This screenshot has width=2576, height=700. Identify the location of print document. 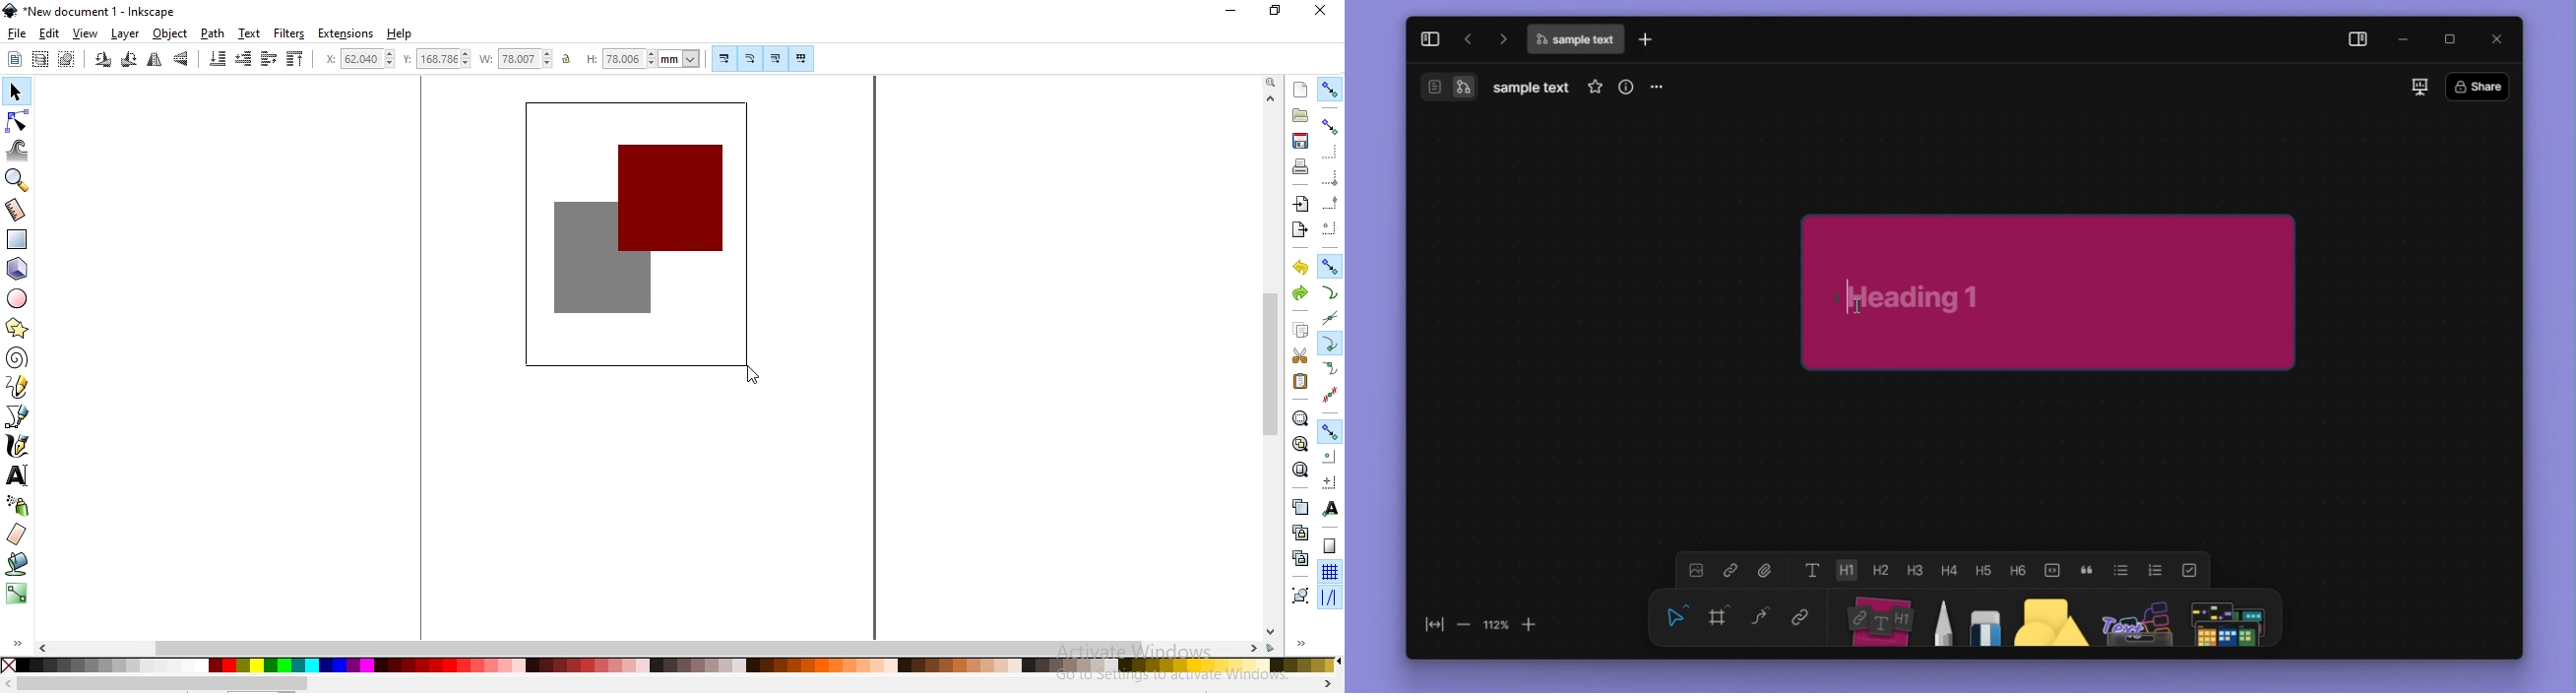
(1301, 166).